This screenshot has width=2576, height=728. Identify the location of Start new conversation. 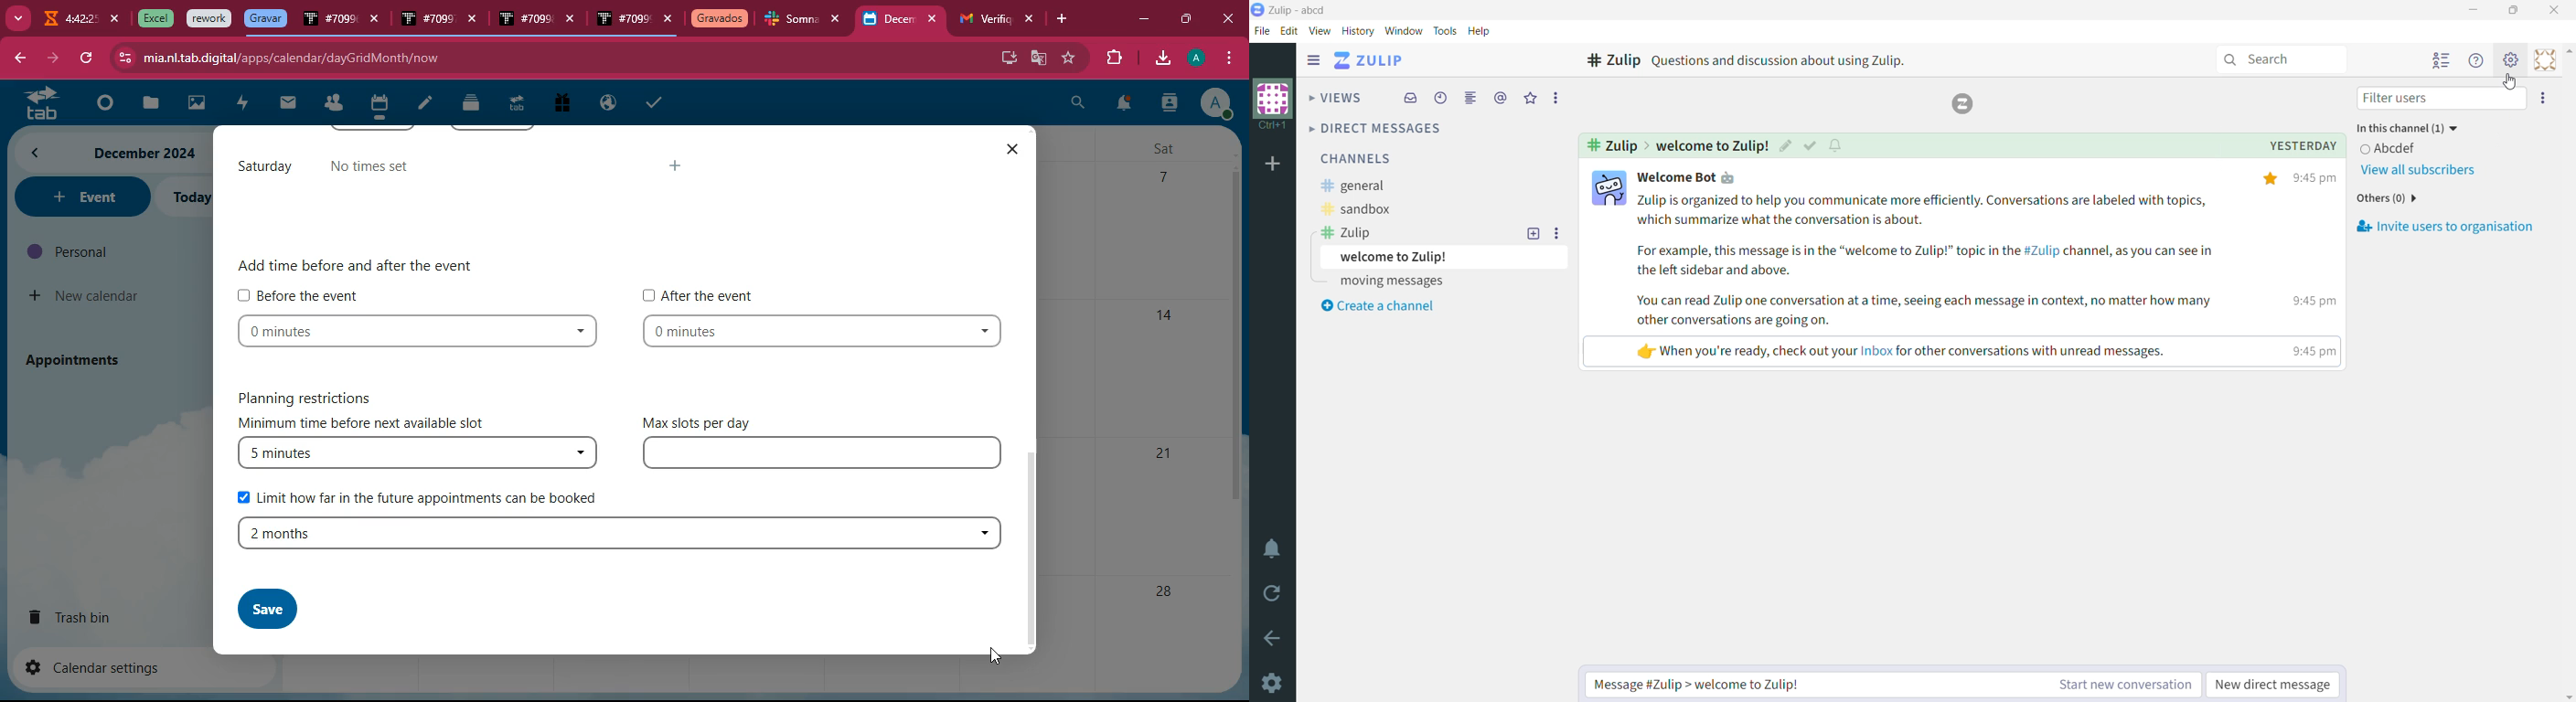
(2113, 685).